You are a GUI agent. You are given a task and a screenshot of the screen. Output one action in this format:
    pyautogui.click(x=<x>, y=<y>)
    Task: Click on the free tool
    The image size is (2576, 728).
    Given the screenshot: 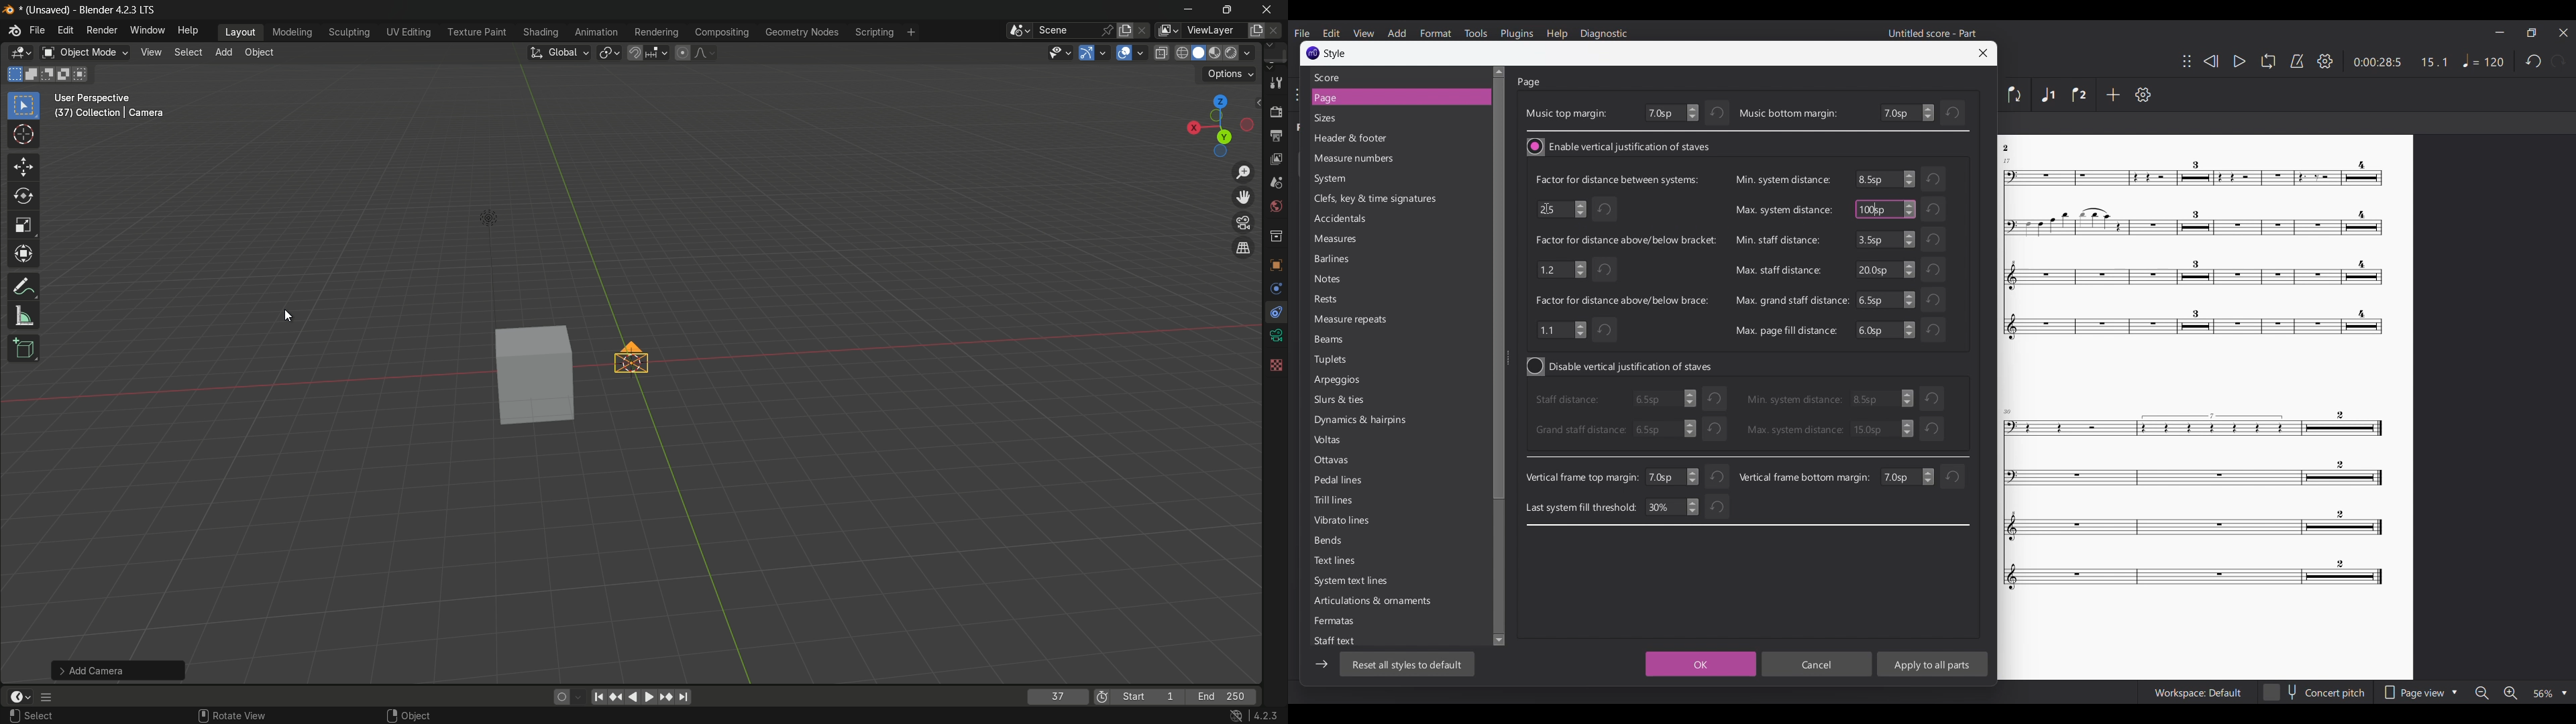 What is the action you would take?
    pyautogui.click(x=1275, y=311)
    